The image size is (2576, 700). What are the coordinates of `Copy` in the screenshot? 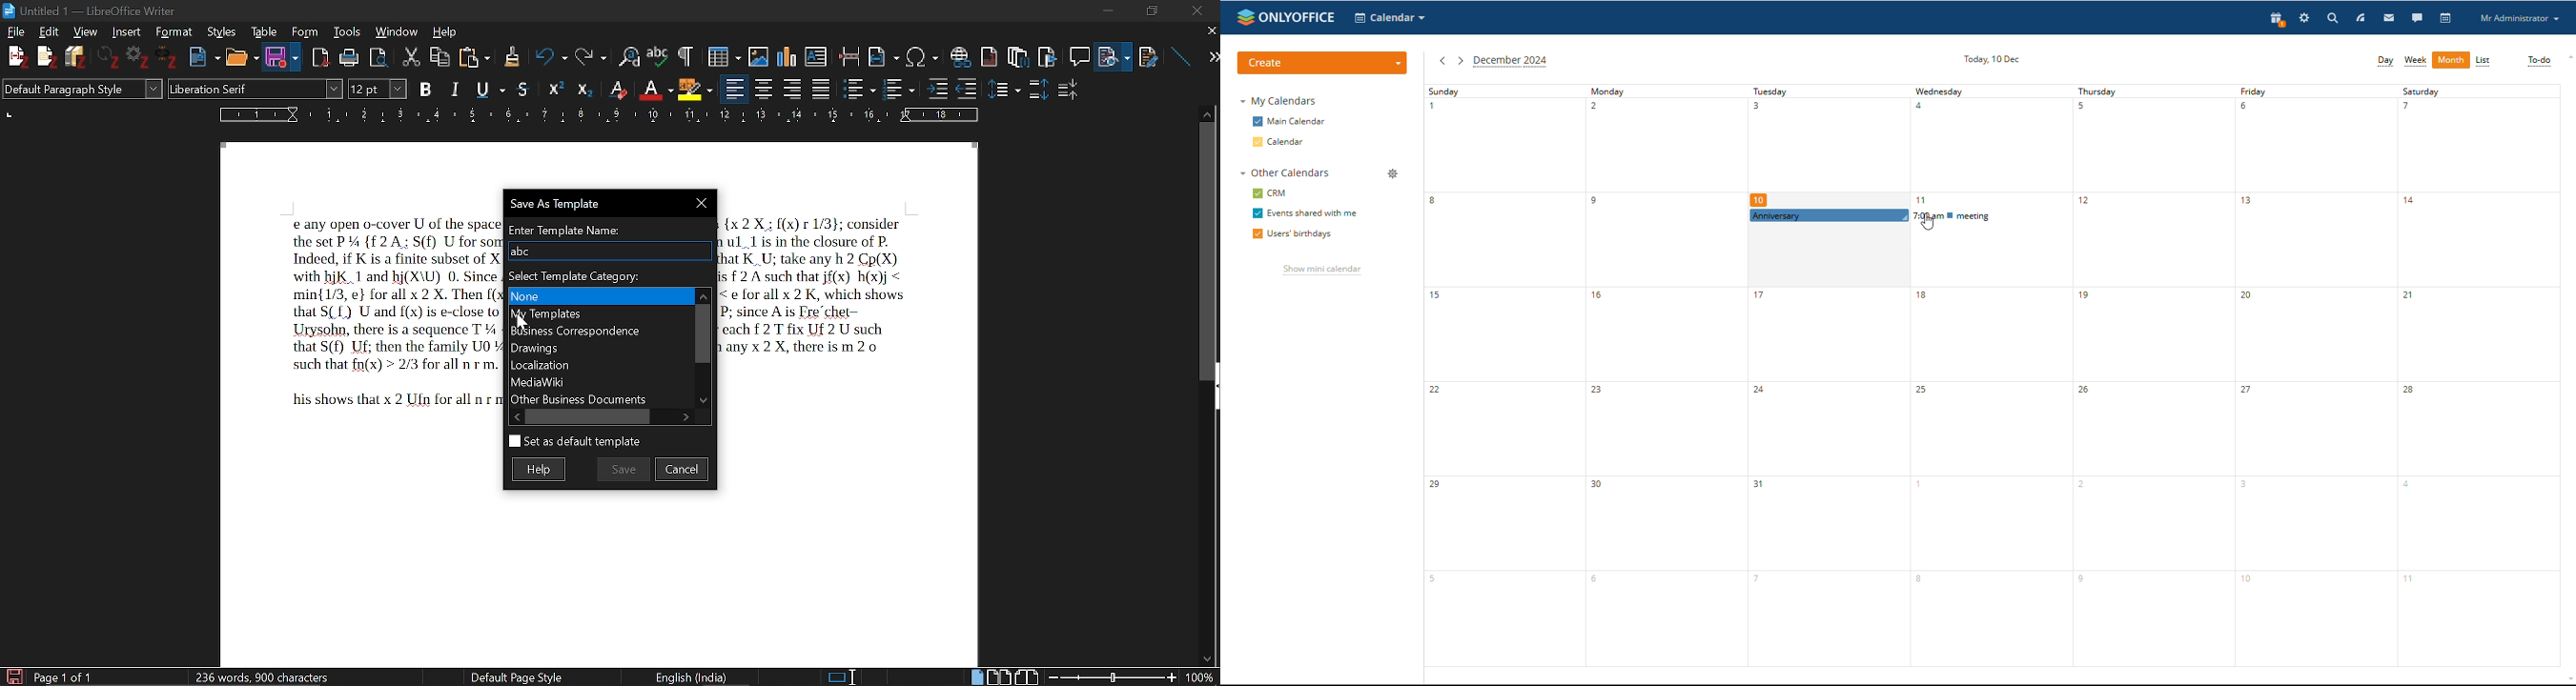 It's located at (441, 55).